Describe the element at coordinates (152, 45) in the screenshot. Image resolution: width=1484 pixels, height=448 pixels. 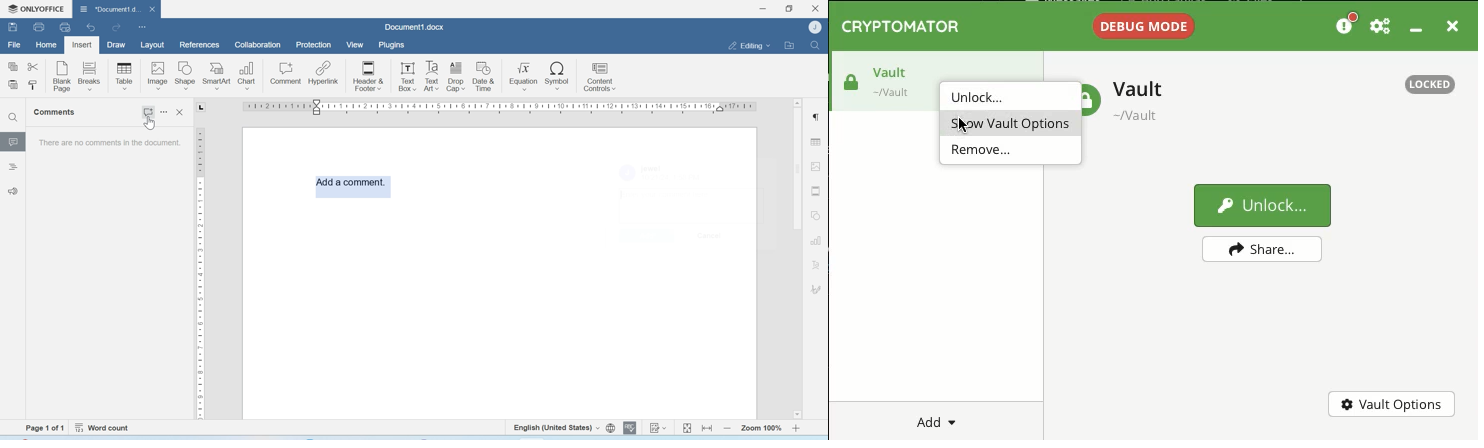
I see `Layout` at that location.